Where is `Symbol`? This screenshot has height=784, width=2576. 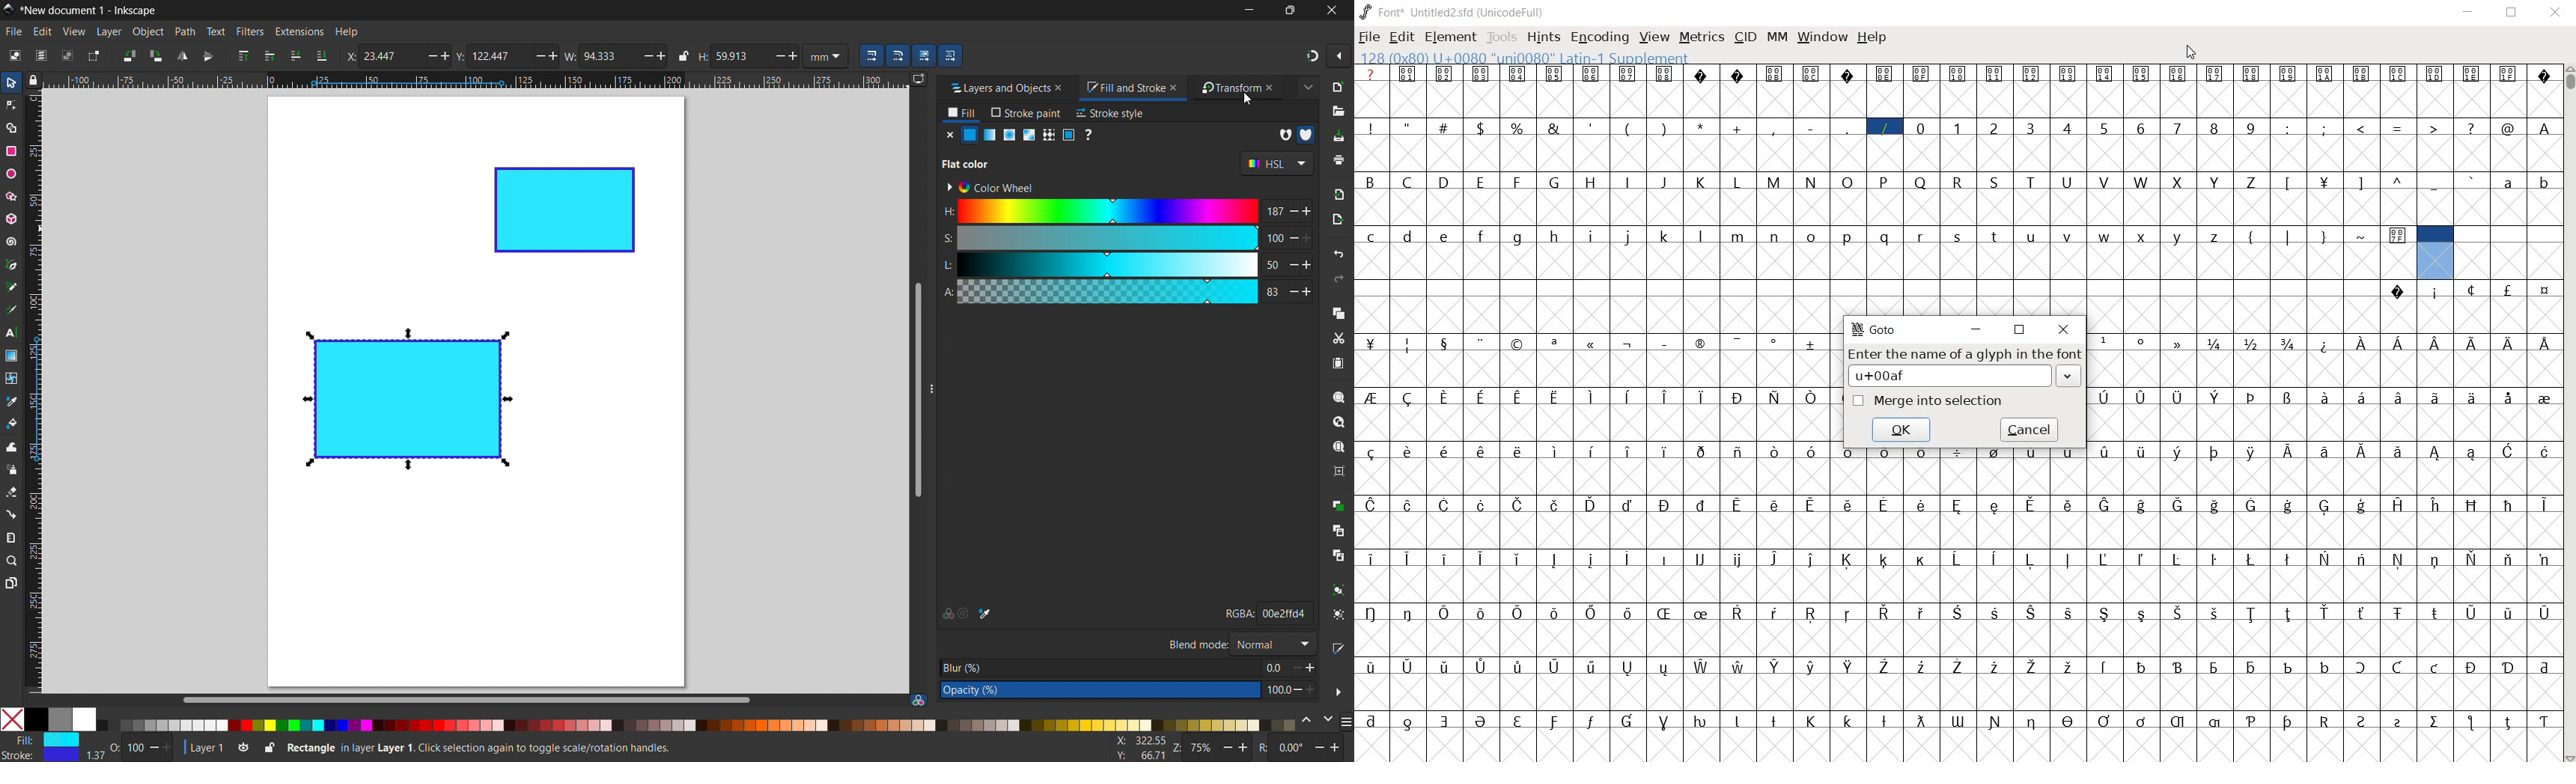 Symbol is located at coordinates (2325, 343).